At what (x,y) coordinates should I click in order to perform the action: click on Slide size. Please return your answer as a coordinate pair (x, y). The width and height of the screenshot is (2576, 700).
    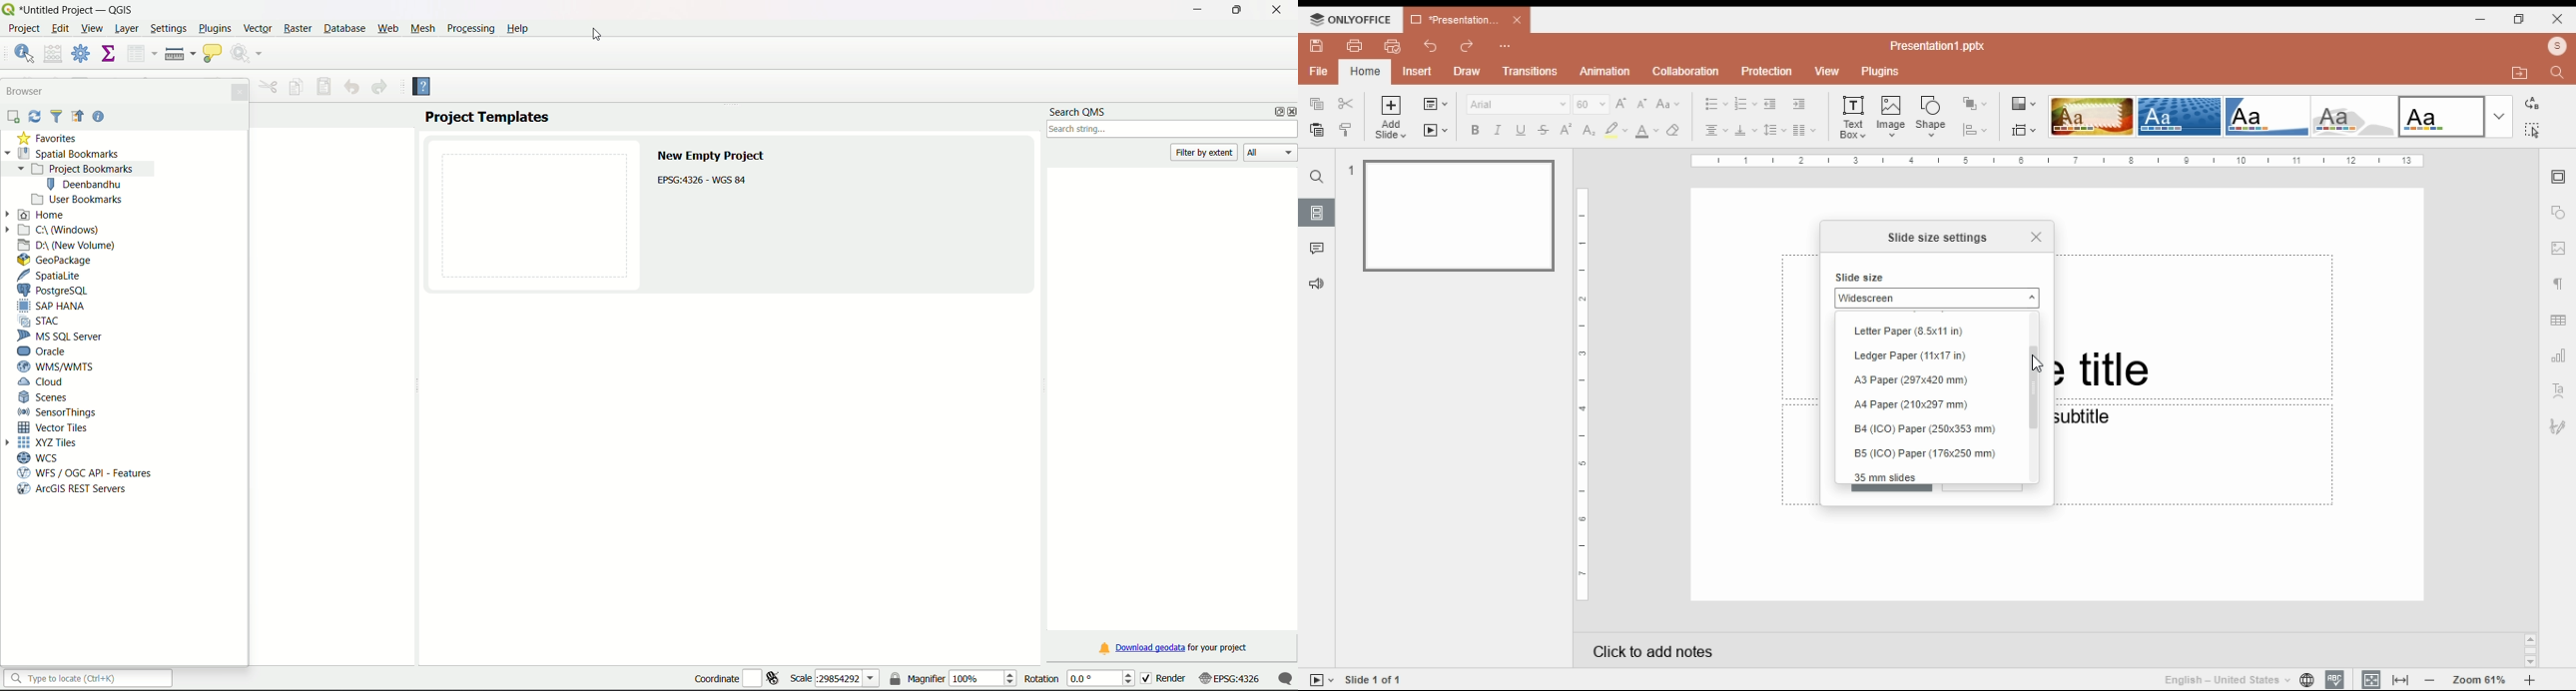
    Looking at the image, I should click on (1861, 277).